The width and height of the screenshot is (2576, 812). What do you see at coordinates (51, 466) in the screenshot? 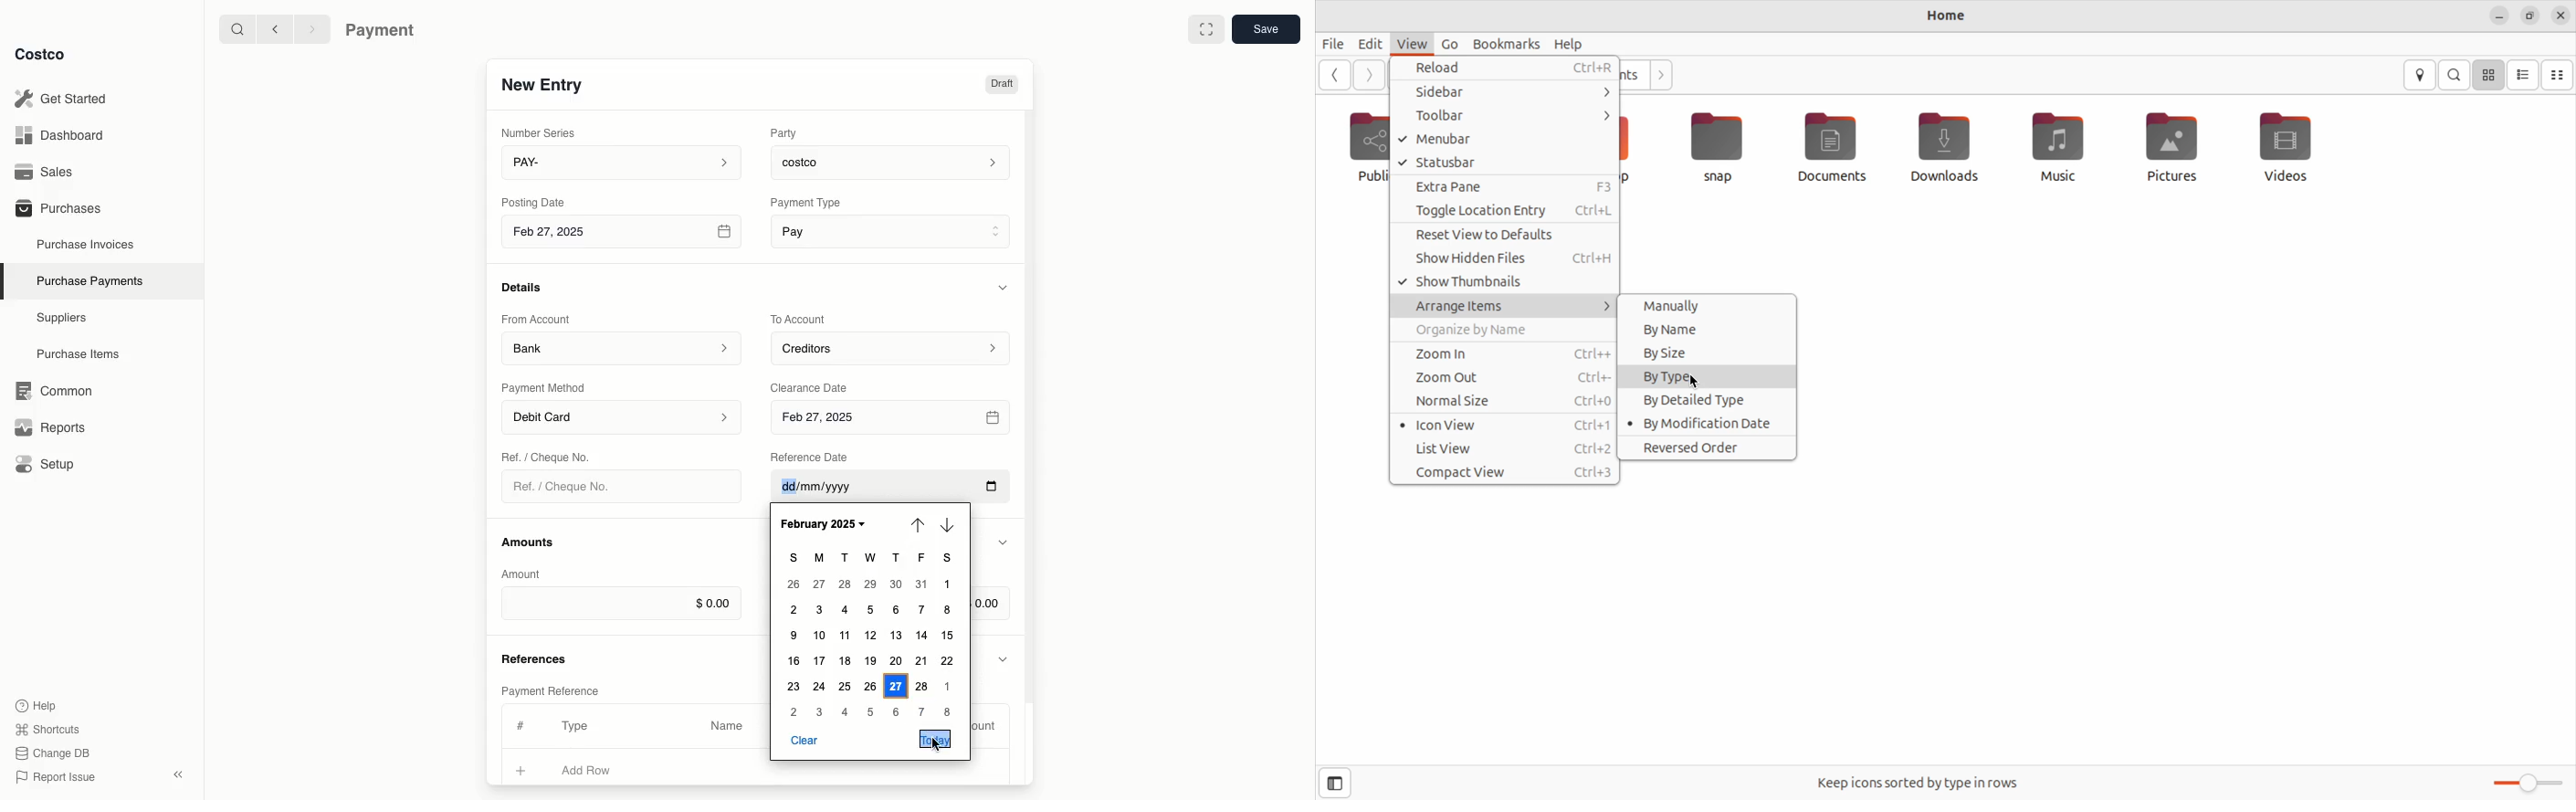
I see `Setup` at bounding box center [51, 466].